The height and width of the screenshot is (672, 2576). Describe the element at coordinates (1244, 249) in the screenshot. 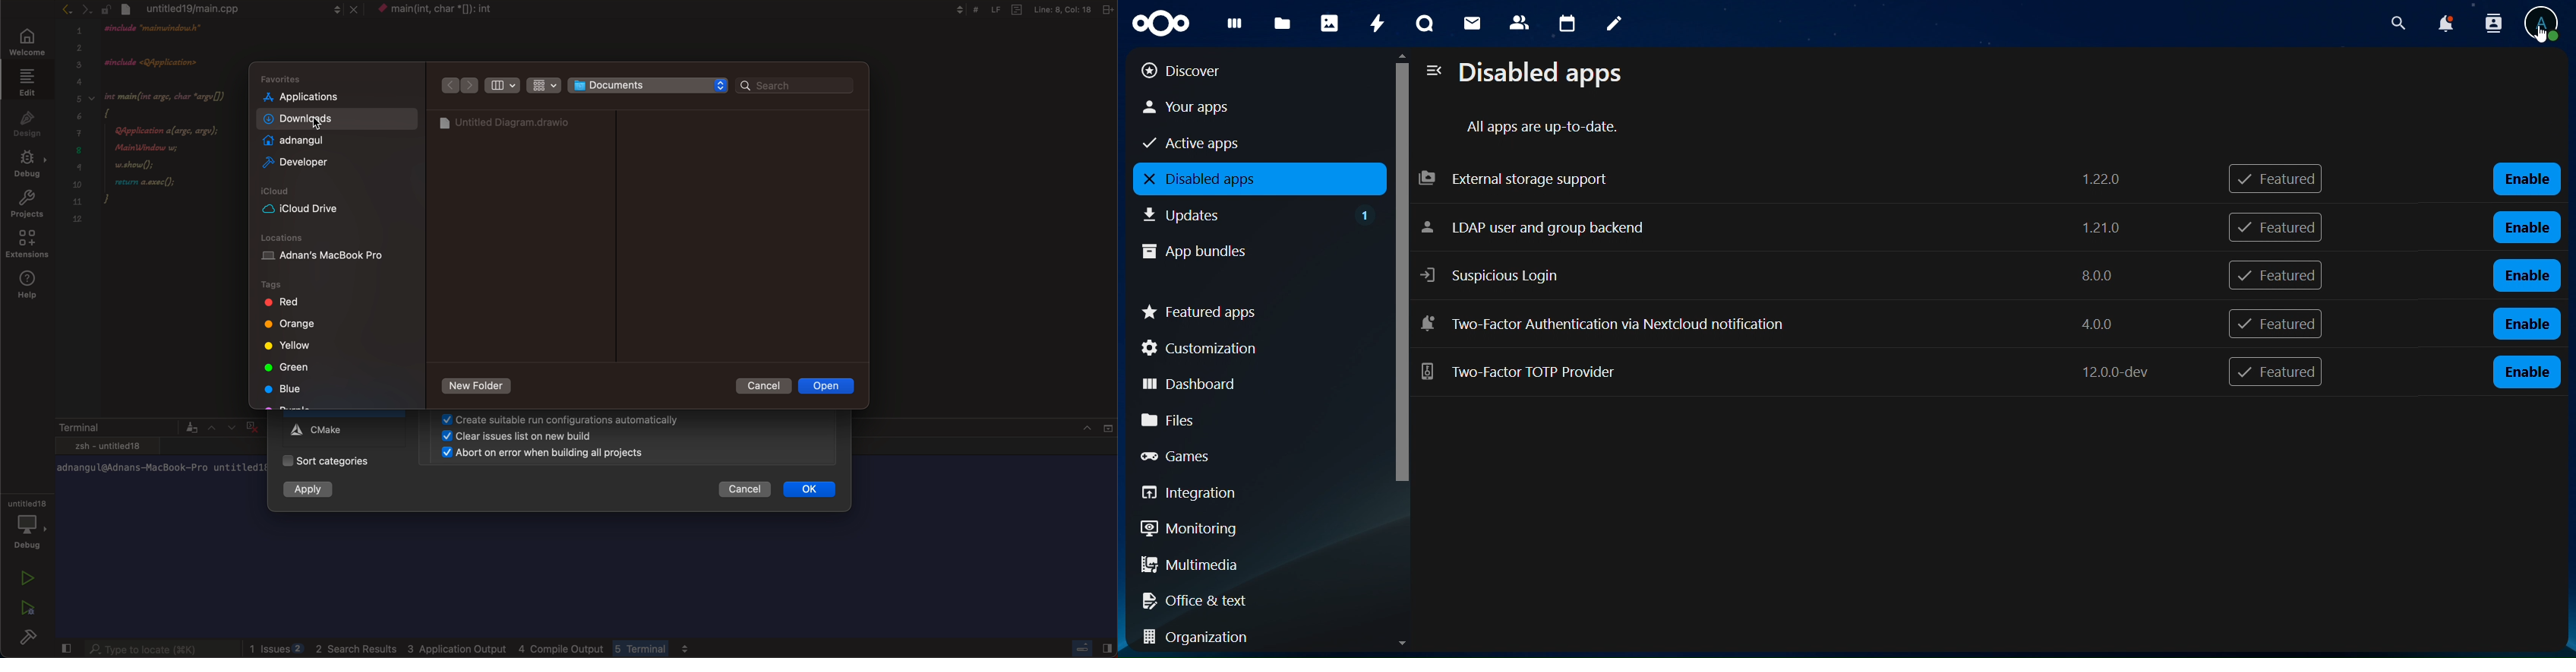

I see `app bundles` at that location.